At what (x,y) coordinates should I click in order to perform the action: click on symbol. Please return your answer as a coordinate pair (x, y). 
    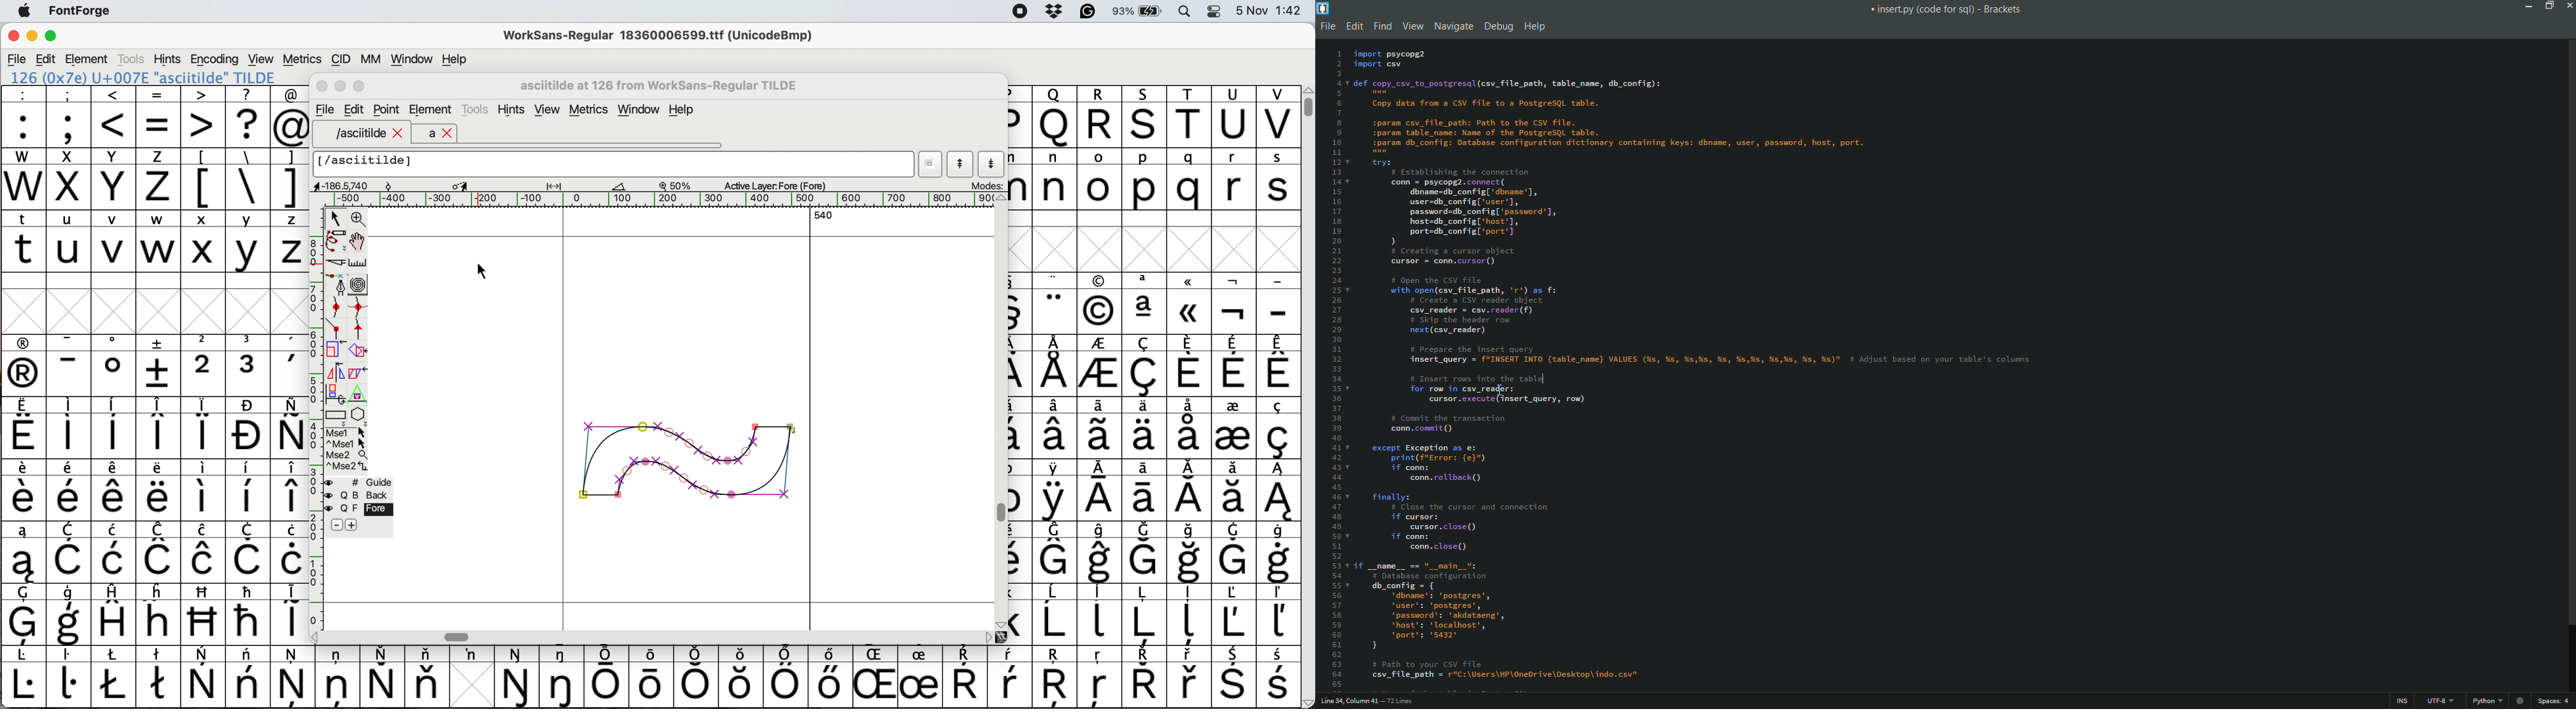
    Looking at the image, I should click on (293, 676).